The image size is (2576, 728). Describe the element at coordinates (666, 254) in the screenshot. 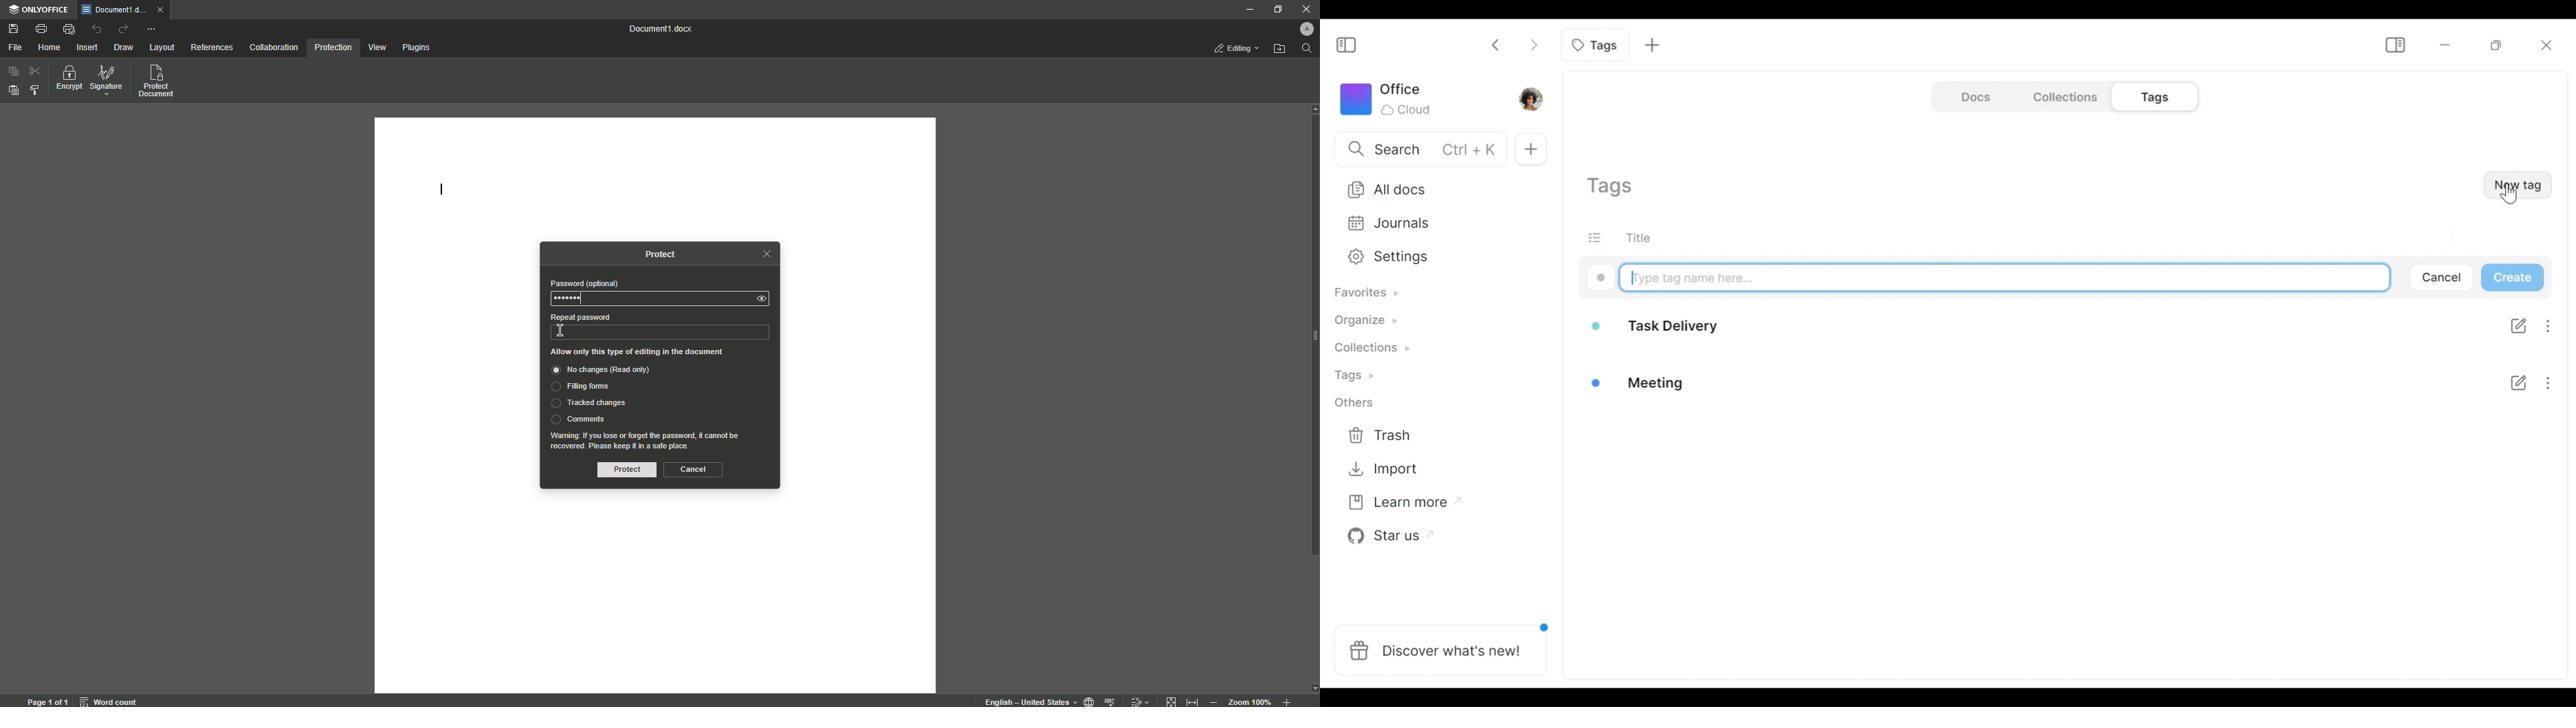

I see `Protect` at that location.